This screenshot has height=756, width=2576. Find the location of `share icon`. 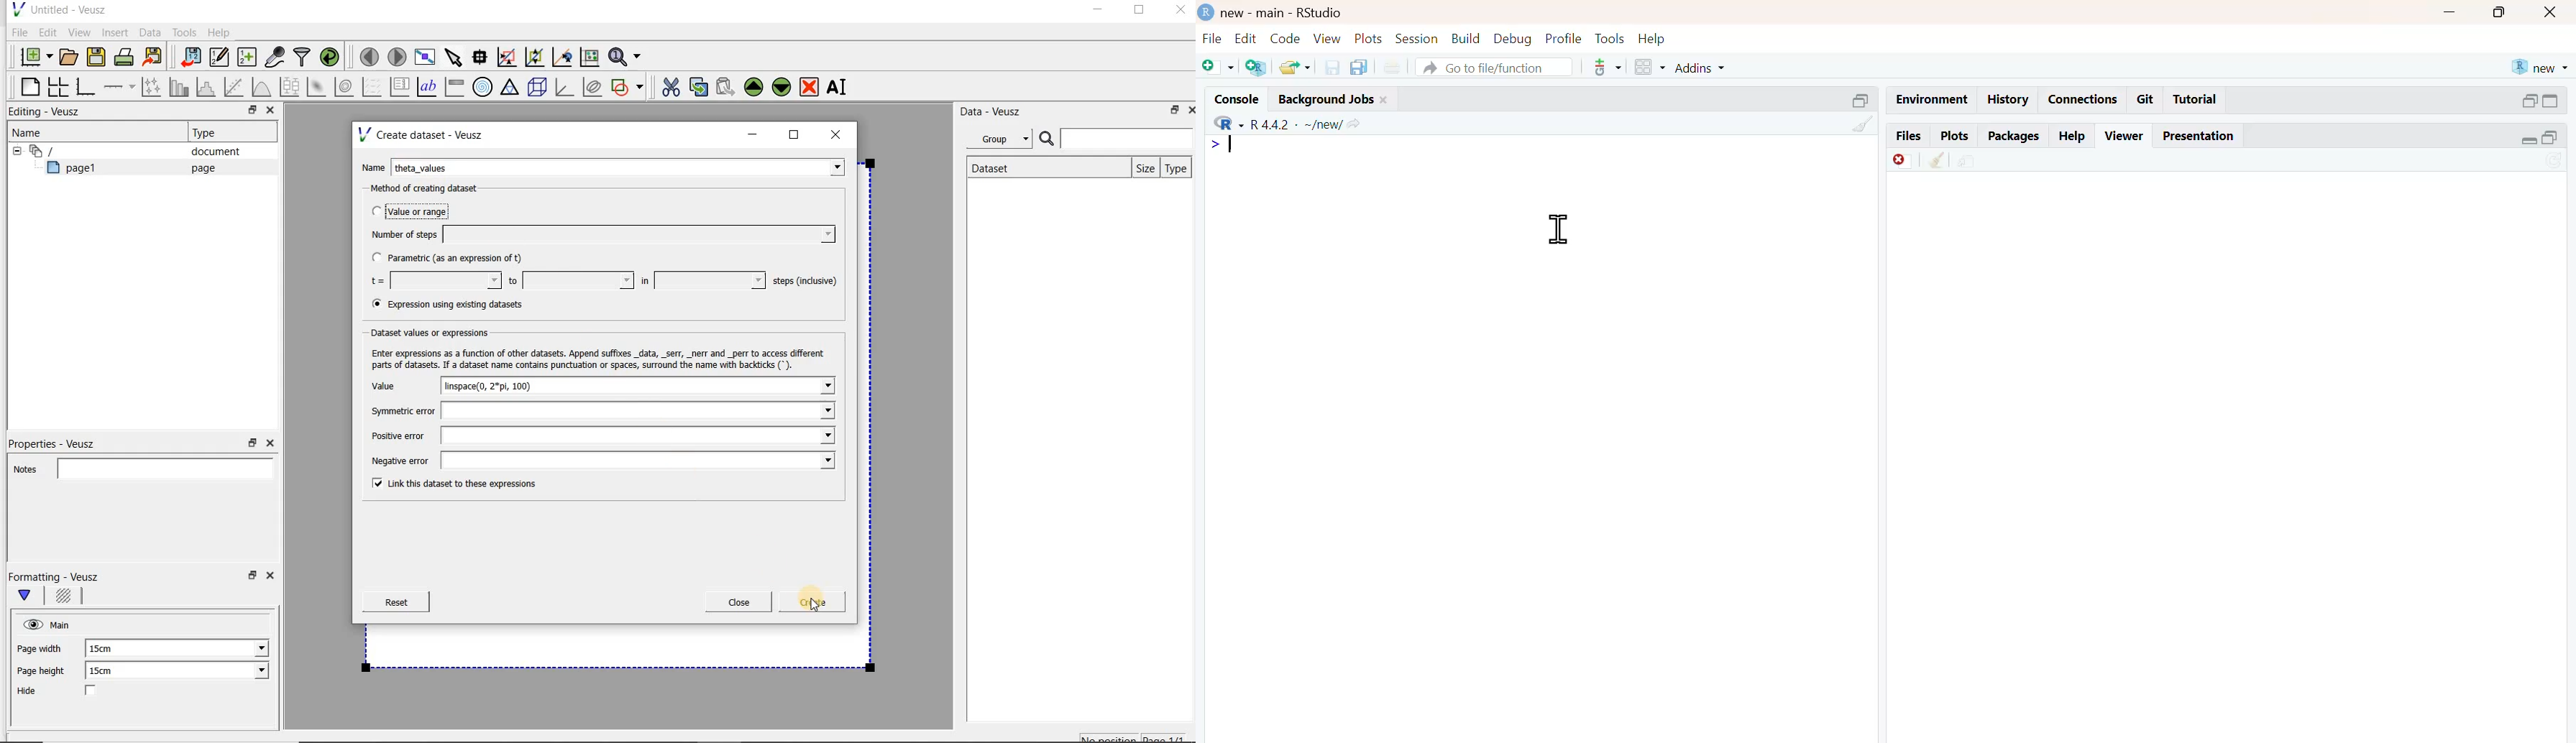

share icon is located at coordinates (1353, 124).